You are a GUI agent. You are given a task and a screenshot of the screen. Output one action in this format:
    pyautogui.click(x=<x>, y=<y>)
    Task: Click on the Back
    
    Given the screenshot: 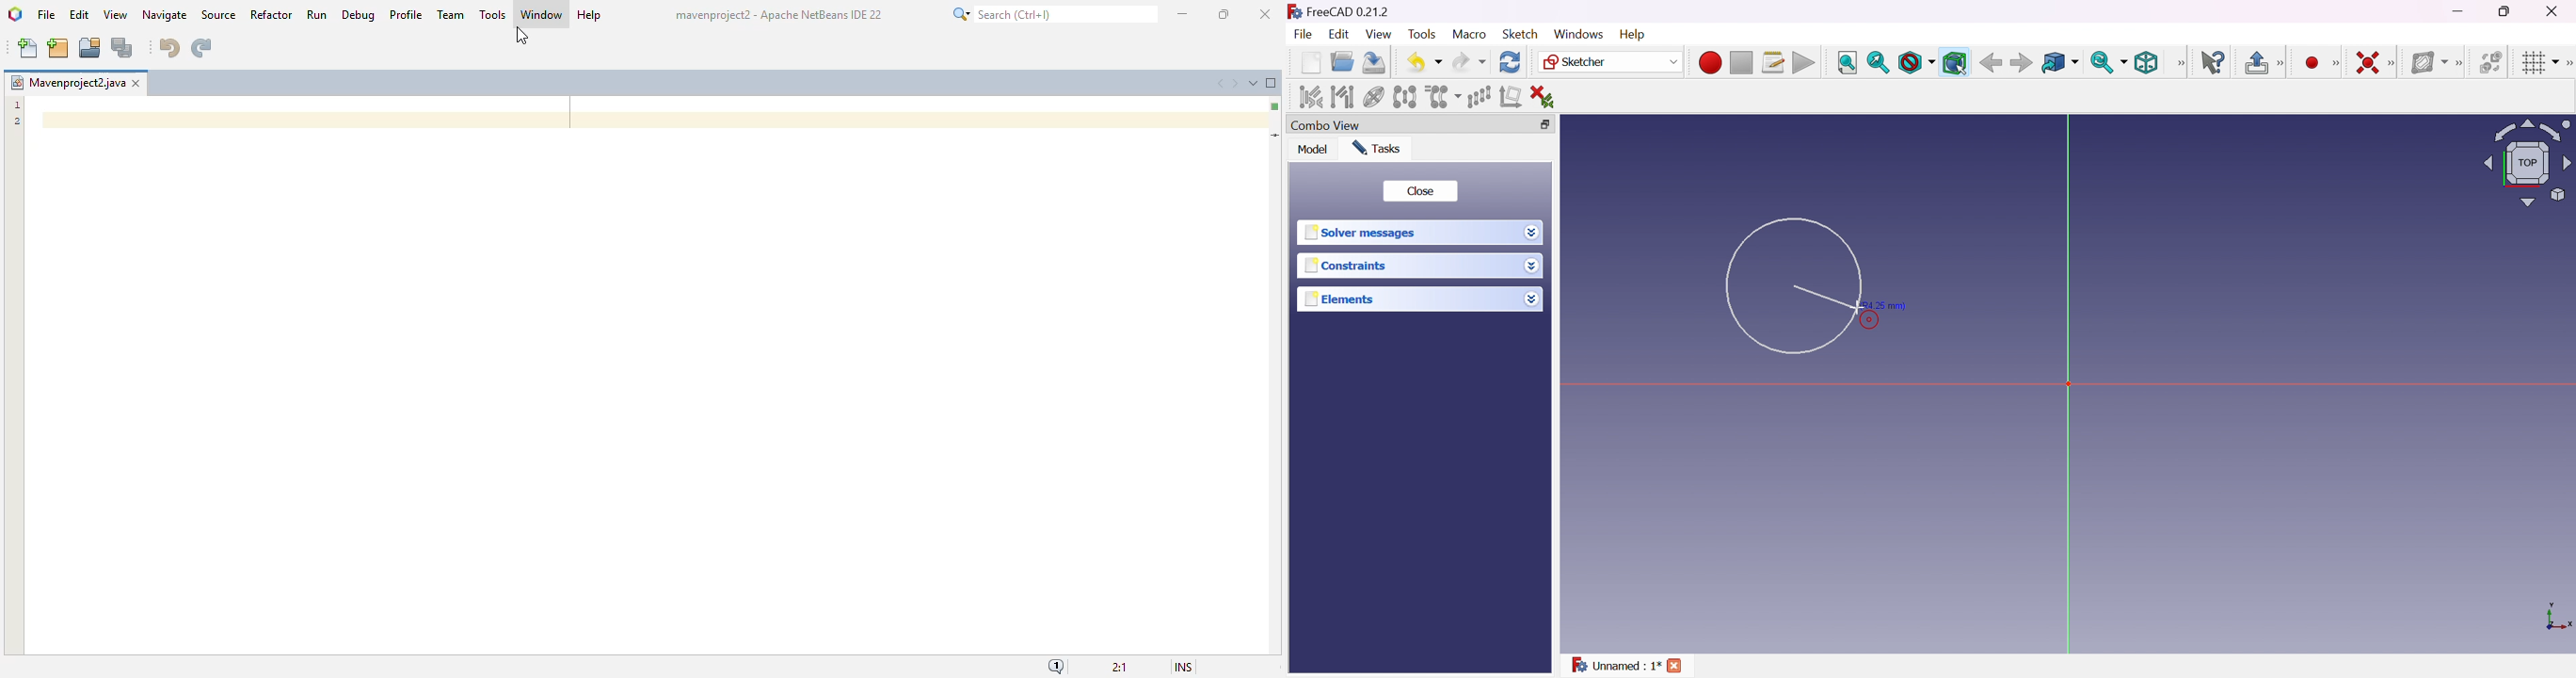 What is the action you would take?
    pyautogui.click(x=1990, y=63)
    